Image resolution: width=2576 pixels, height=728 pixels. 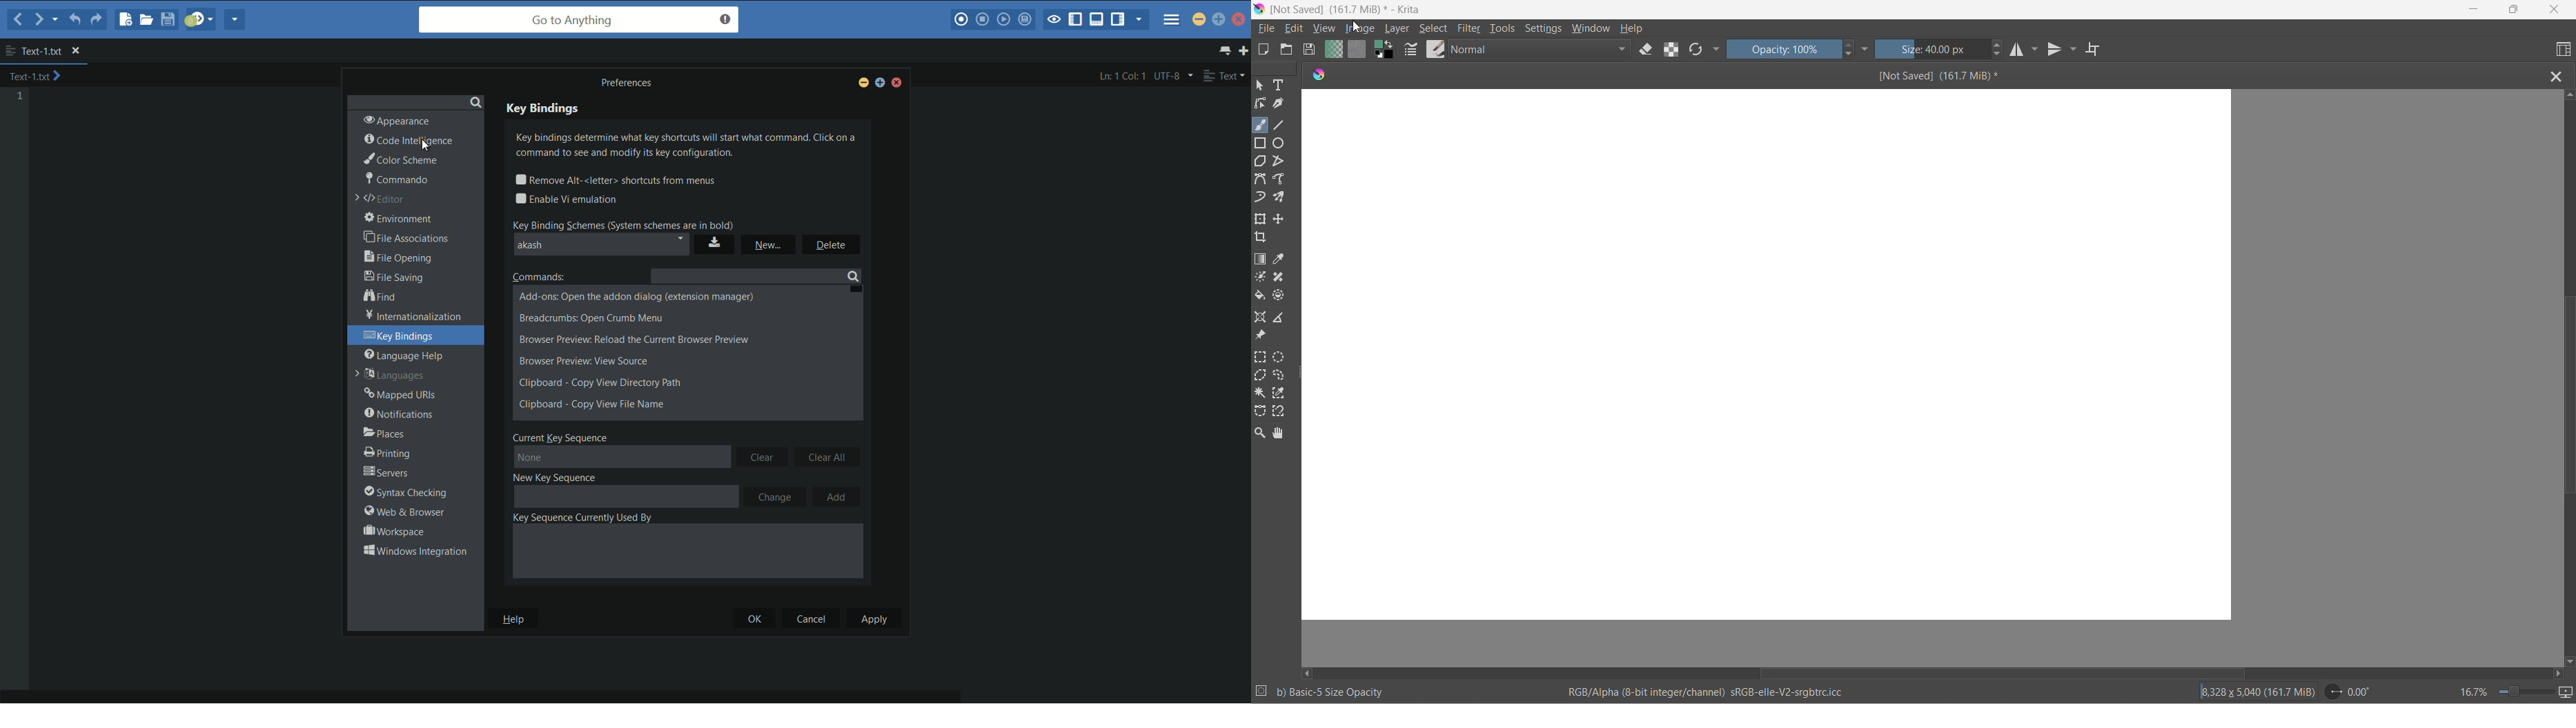 I want to click on scroll down button, so click(x=2568, y=658).